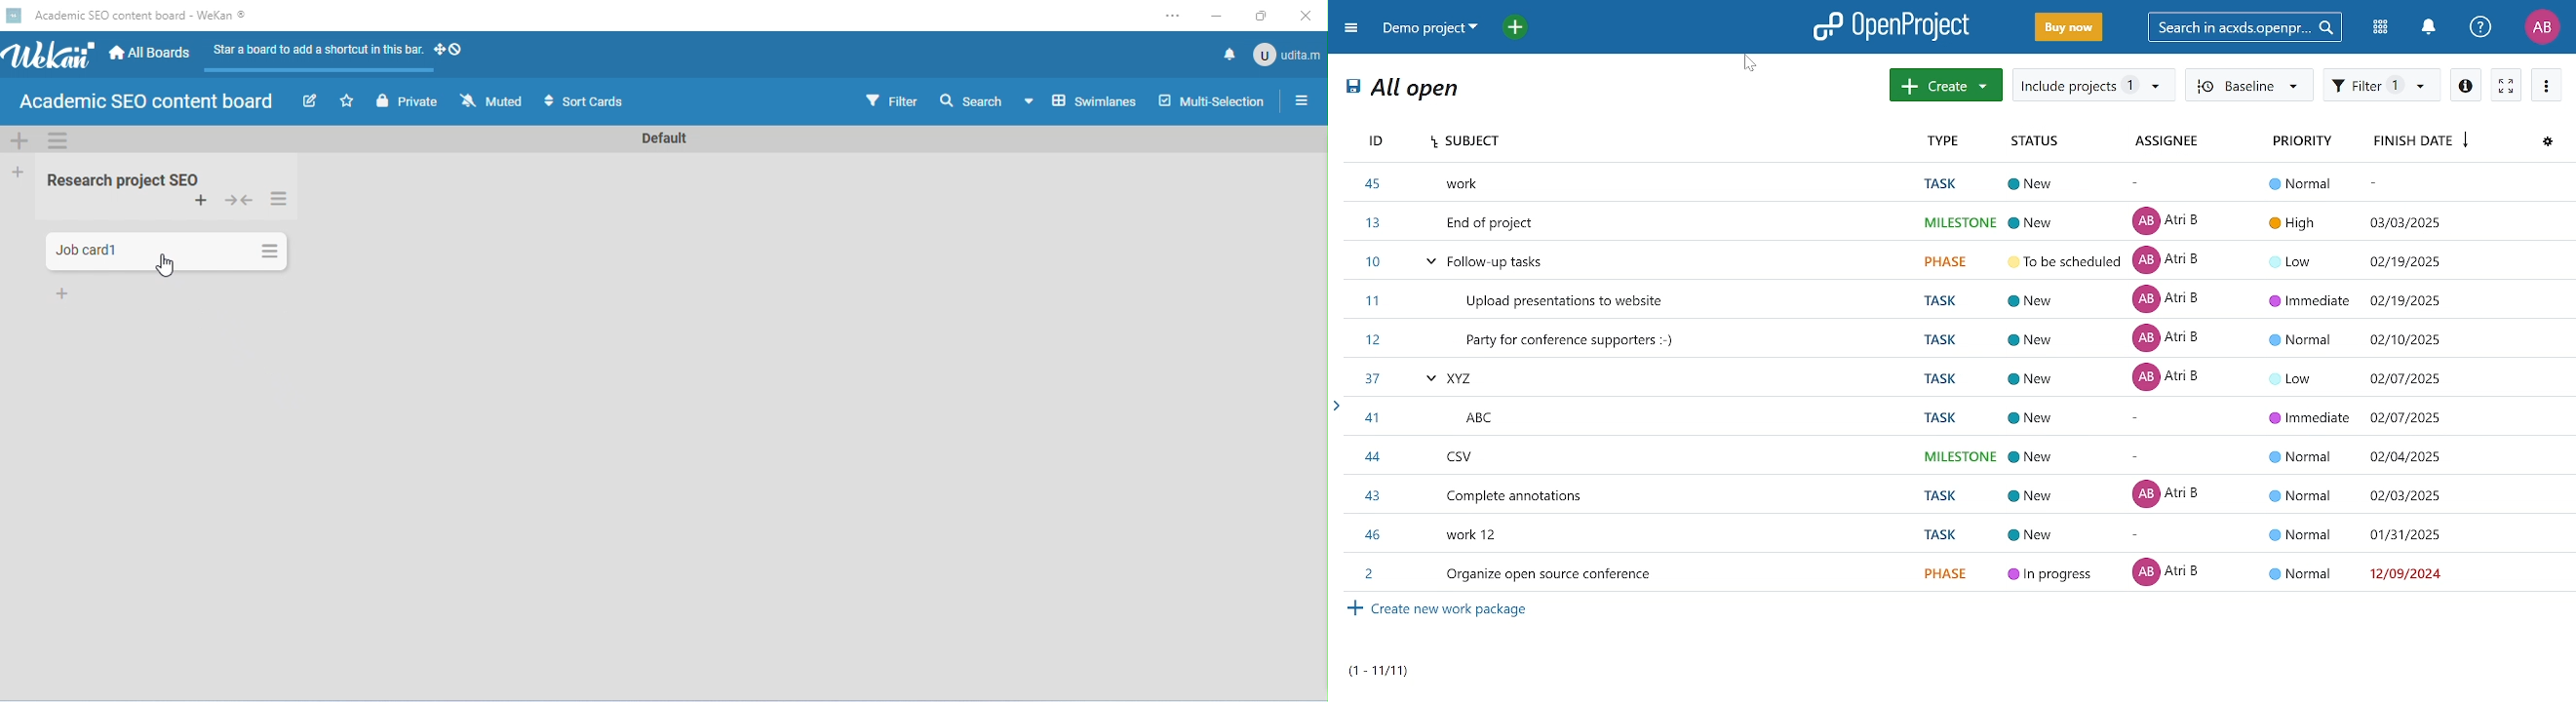 This screenshot has height=728, width=2576. What do you see at coordinates (58, 142) in the screenshot?
I see `swimelane actions` at bounding box center [58, 142].